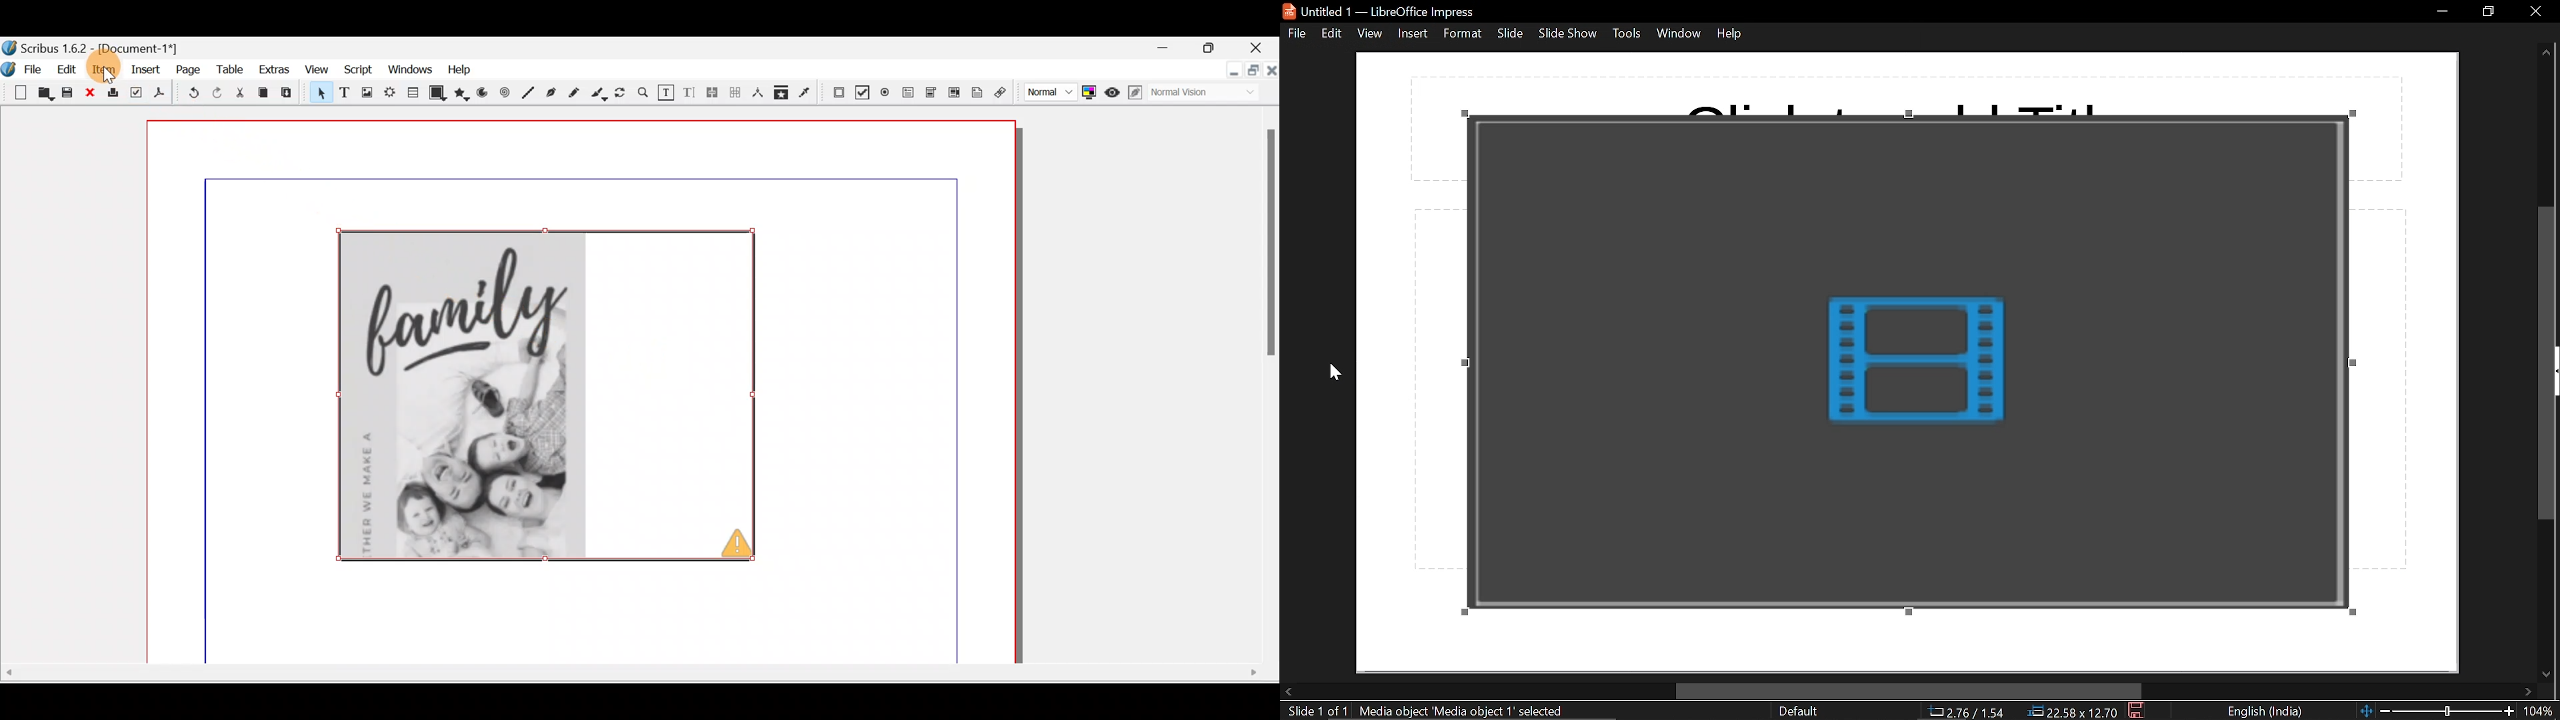  What do you see at coordinates (67, 93) in the screenshot?
I see `Save` at bounding box center [67, 93].